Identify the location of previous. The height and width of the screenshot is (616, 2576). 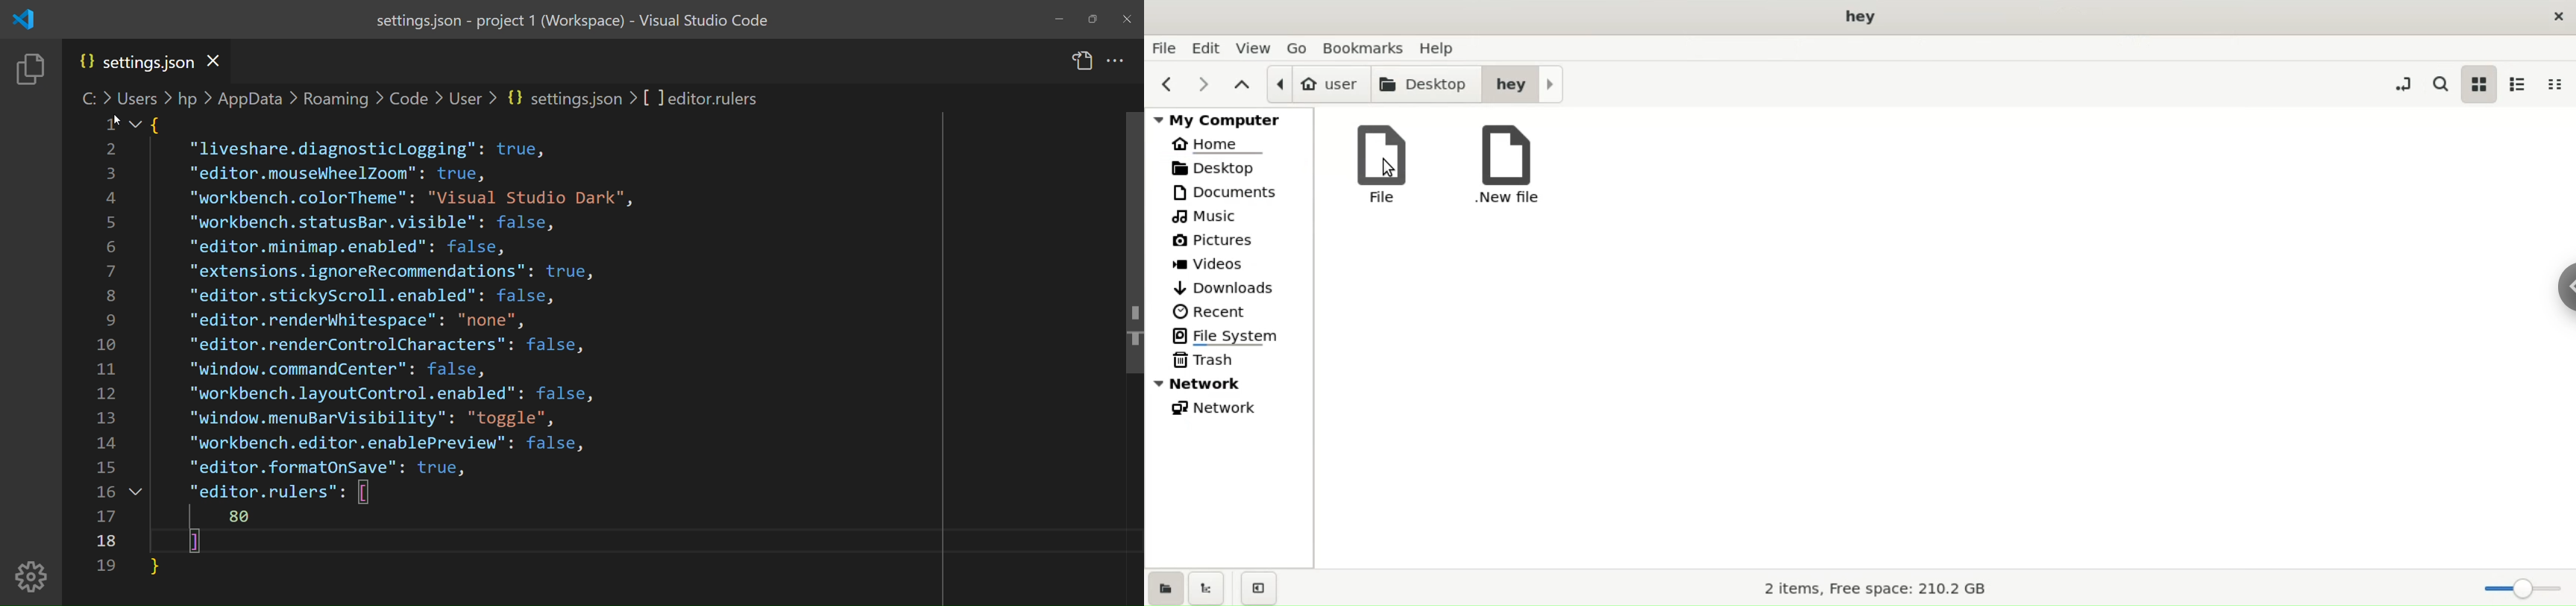
(1169, 82).